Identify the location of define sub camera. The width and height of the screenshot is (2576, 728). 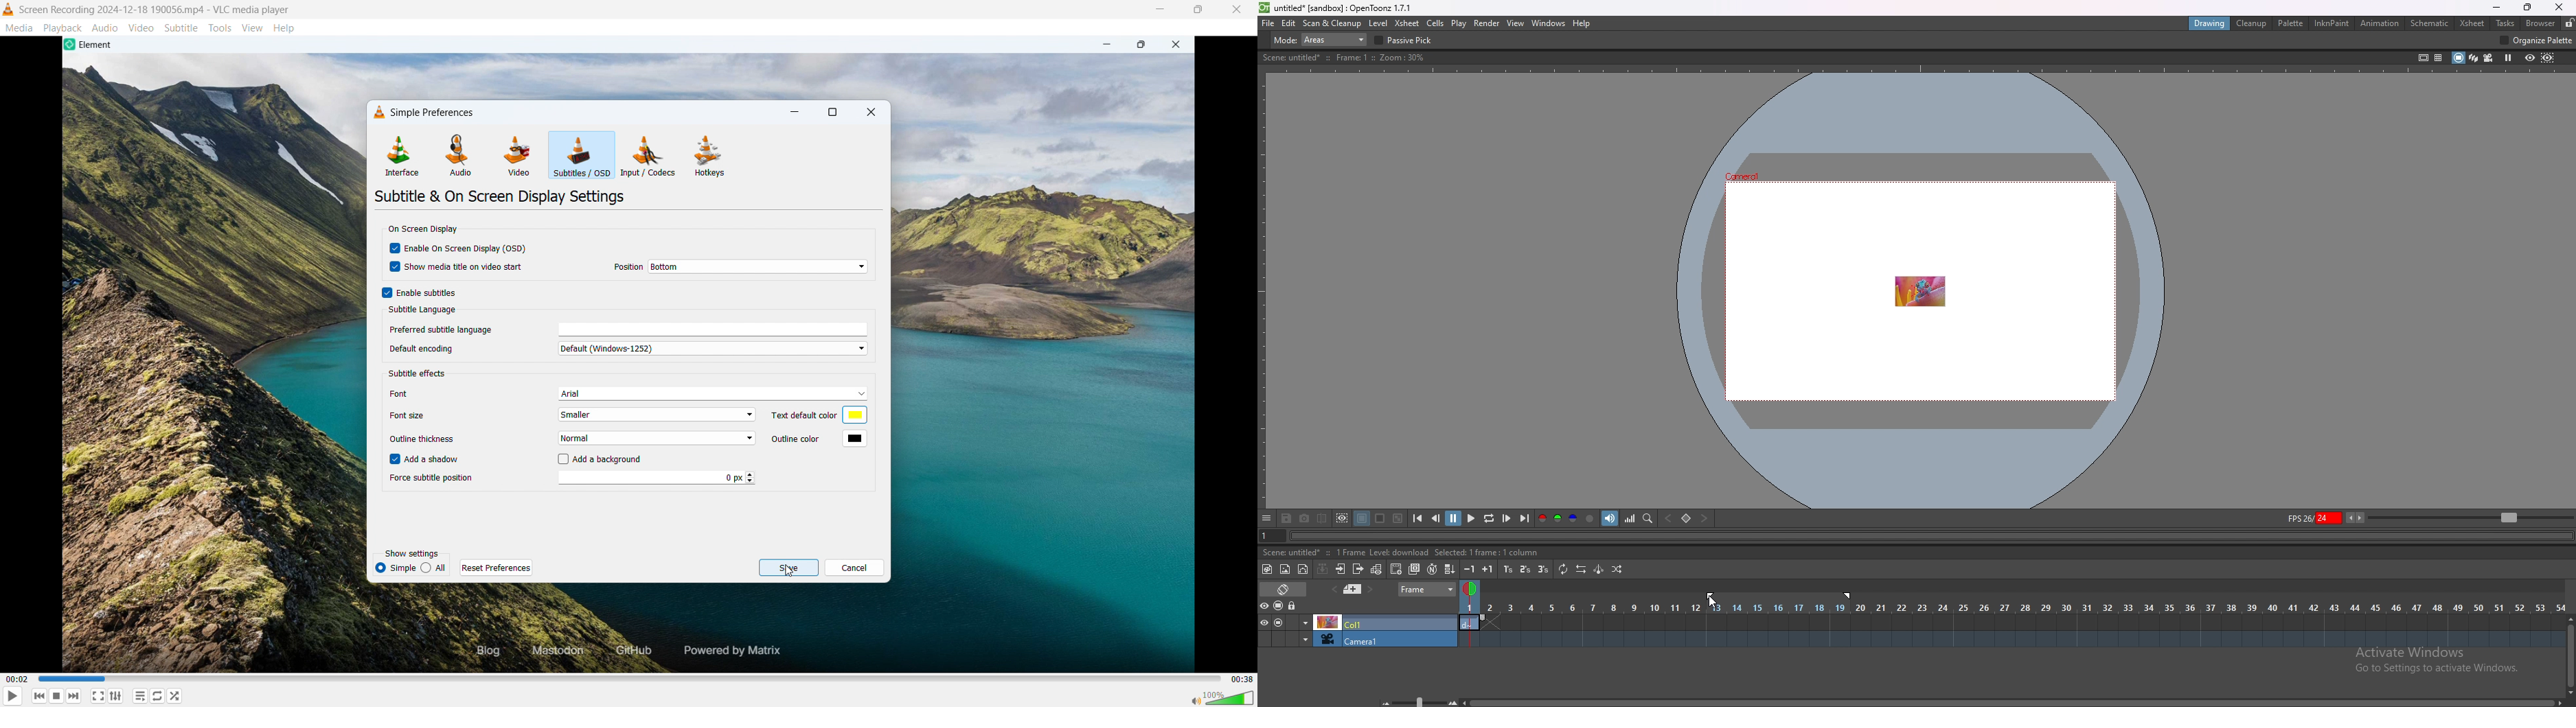
(1343, 518).